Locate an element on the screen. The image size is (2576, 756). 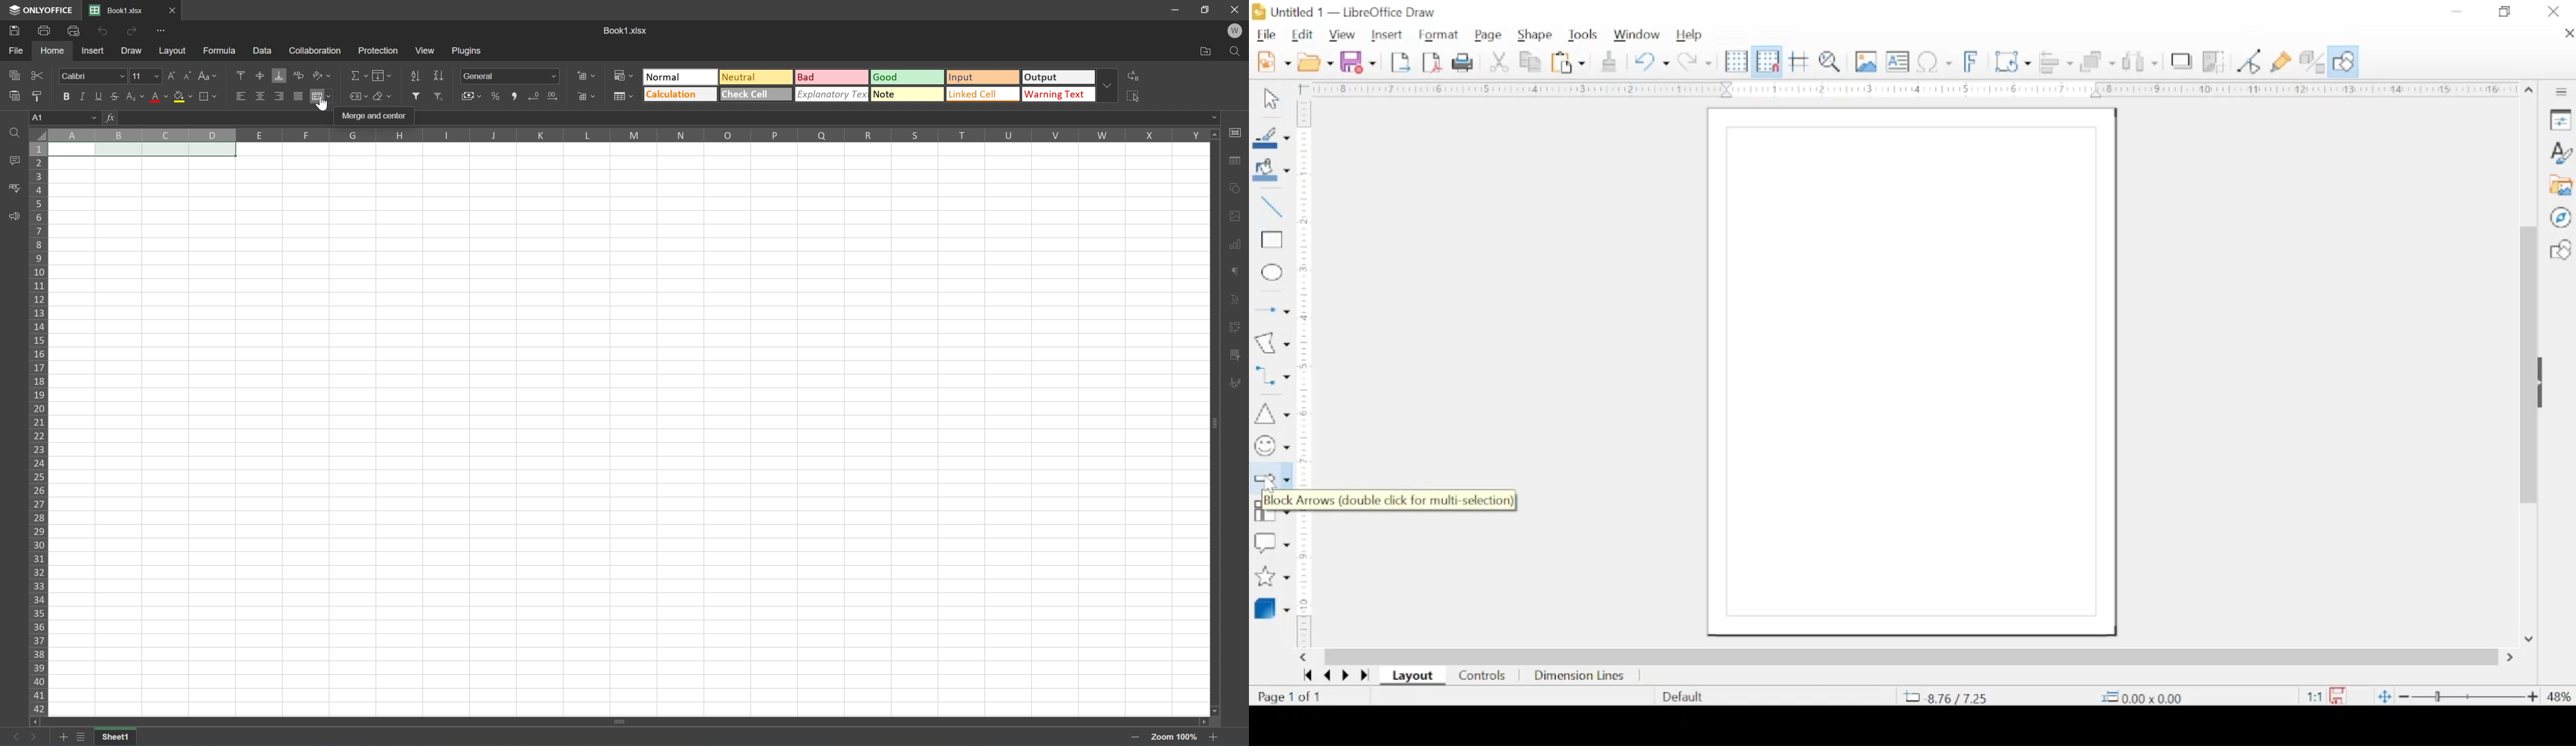
undo is located at coordinates (1652, 61).